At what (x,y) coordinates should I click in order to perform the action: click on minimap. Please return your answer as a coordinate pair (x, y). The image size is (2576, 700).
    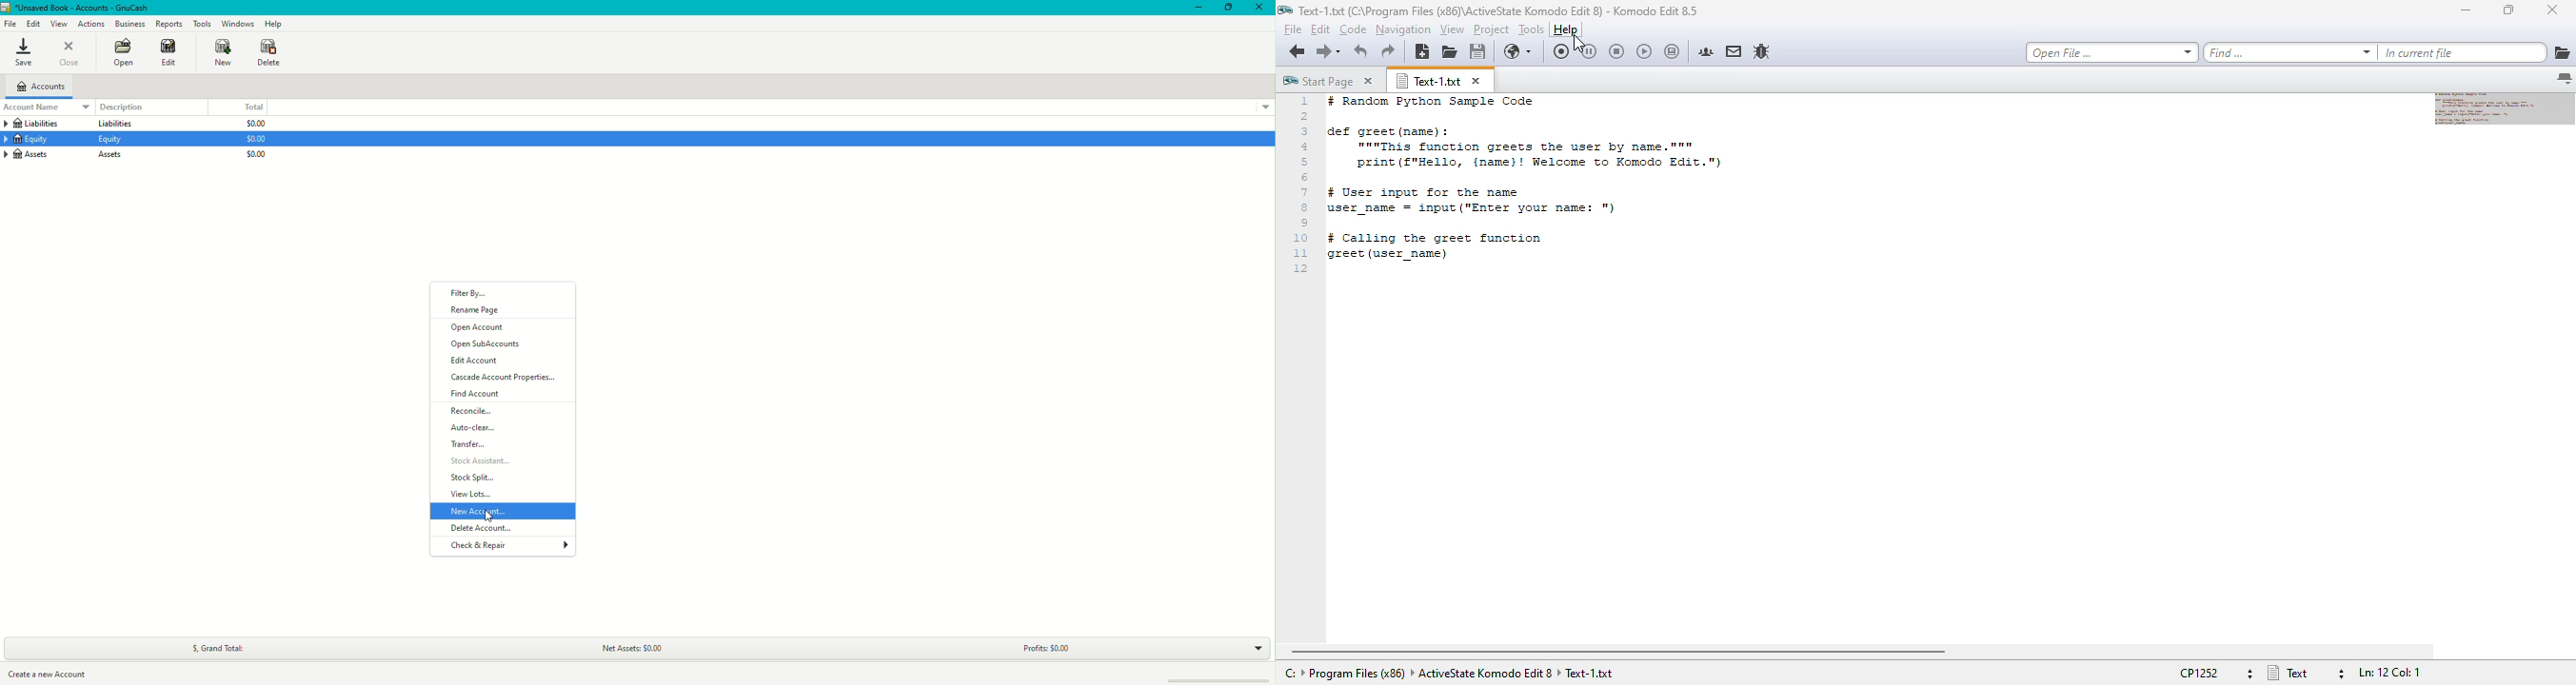
    Looking at the image, I should click on (2506, 109).